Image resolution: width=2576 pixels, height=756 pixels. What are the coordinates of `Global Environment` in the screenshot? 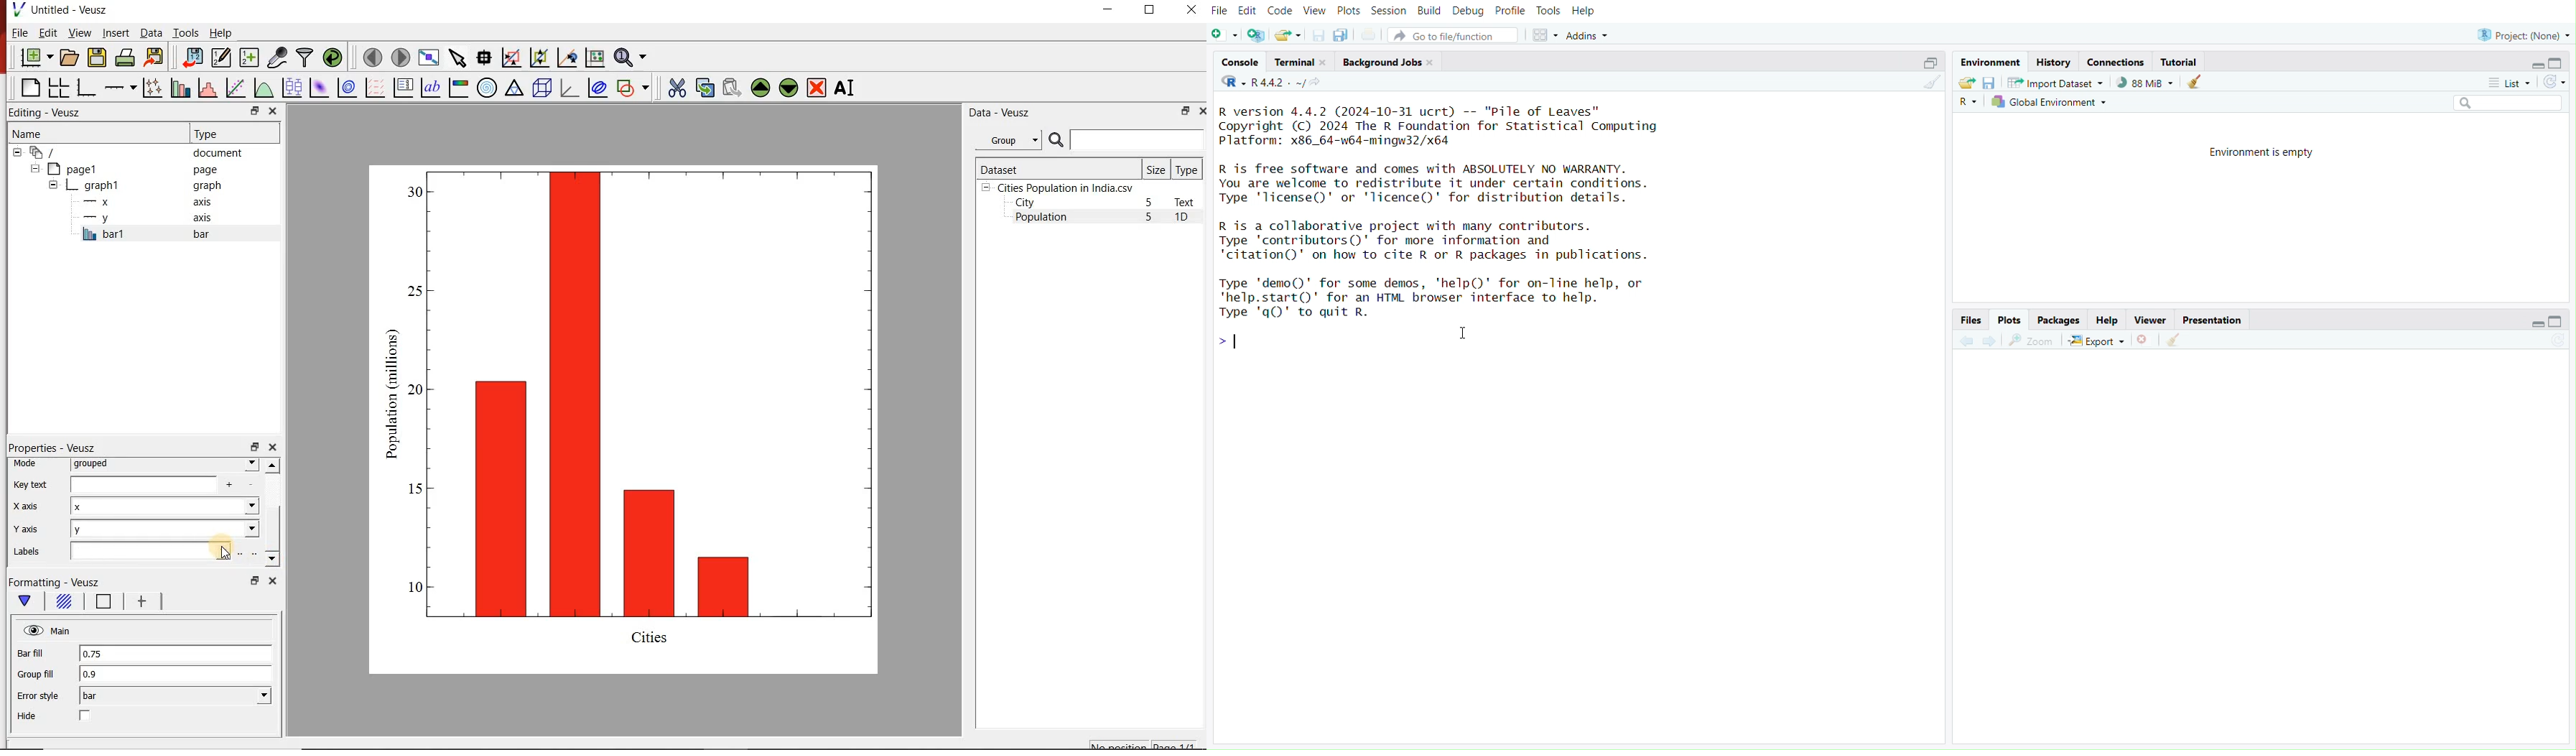 It's located at (2052, 102).